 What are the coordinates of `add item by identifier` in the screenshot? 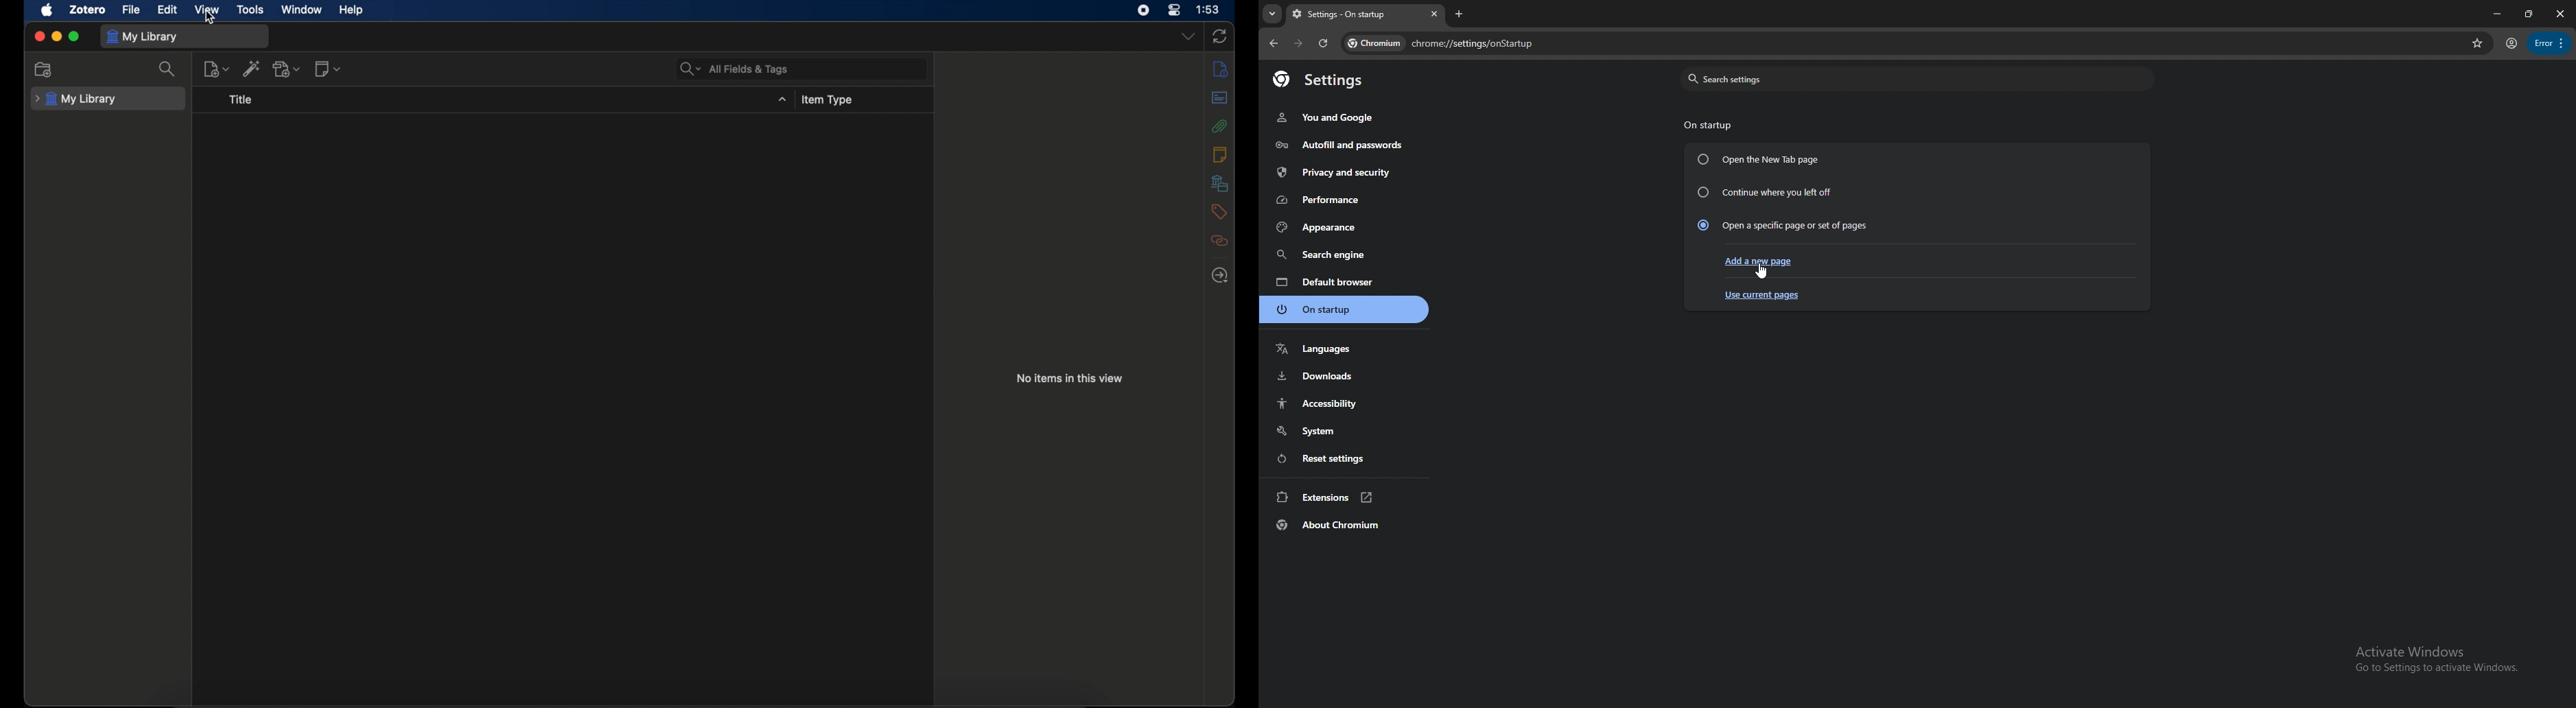 It's located at (252, 68).